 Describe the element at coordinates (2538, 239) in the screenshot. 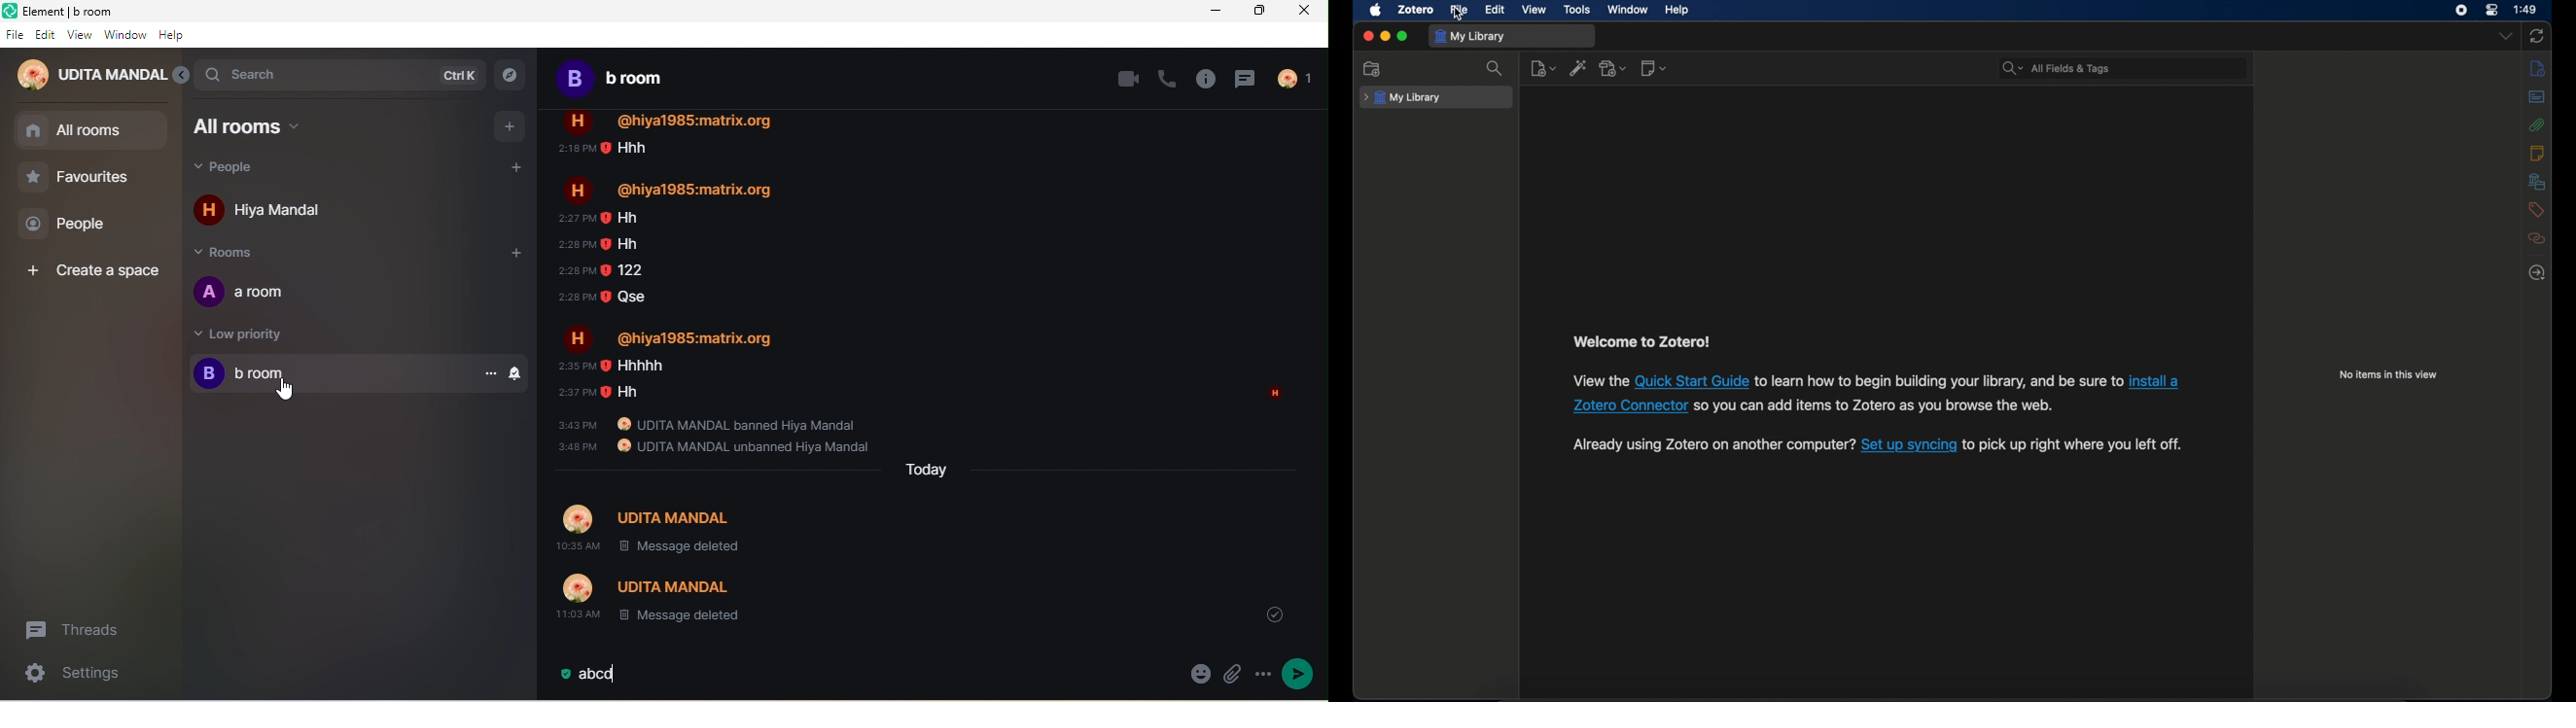

I see `related` at that location.